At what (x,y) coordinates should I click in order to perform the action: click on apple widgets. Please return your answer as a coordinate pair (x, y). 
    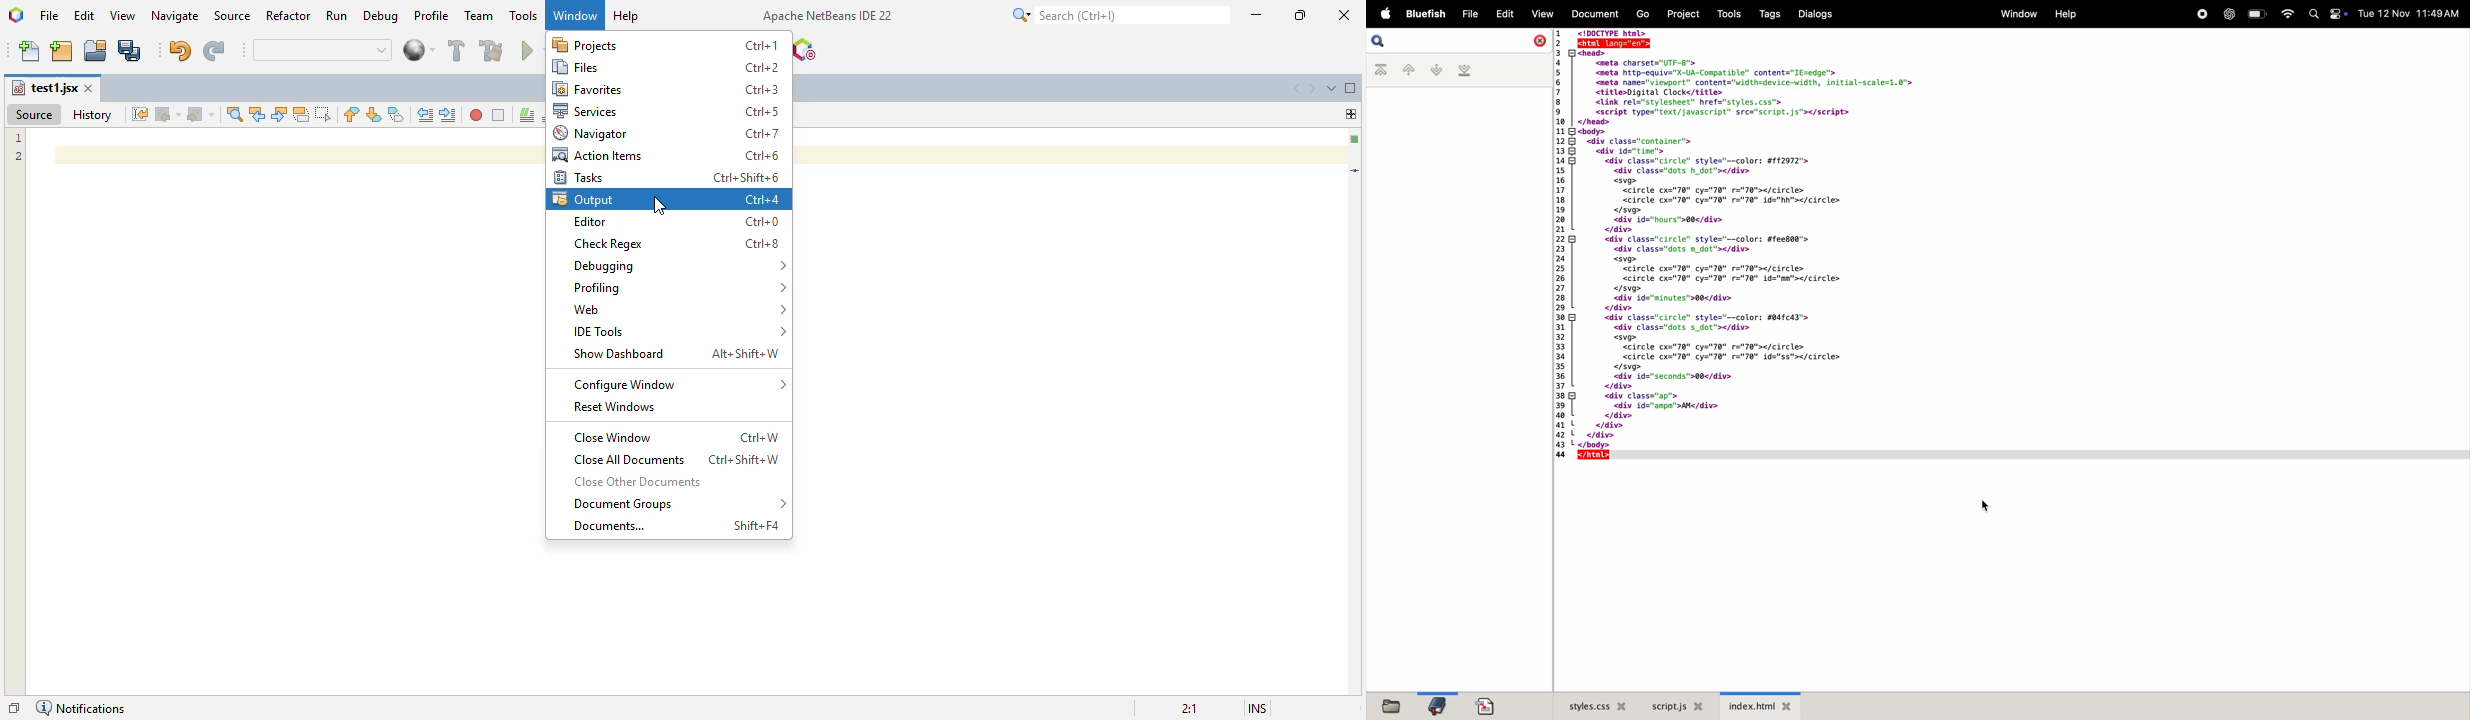
    Looking at the image, I should click on (2329, 14).